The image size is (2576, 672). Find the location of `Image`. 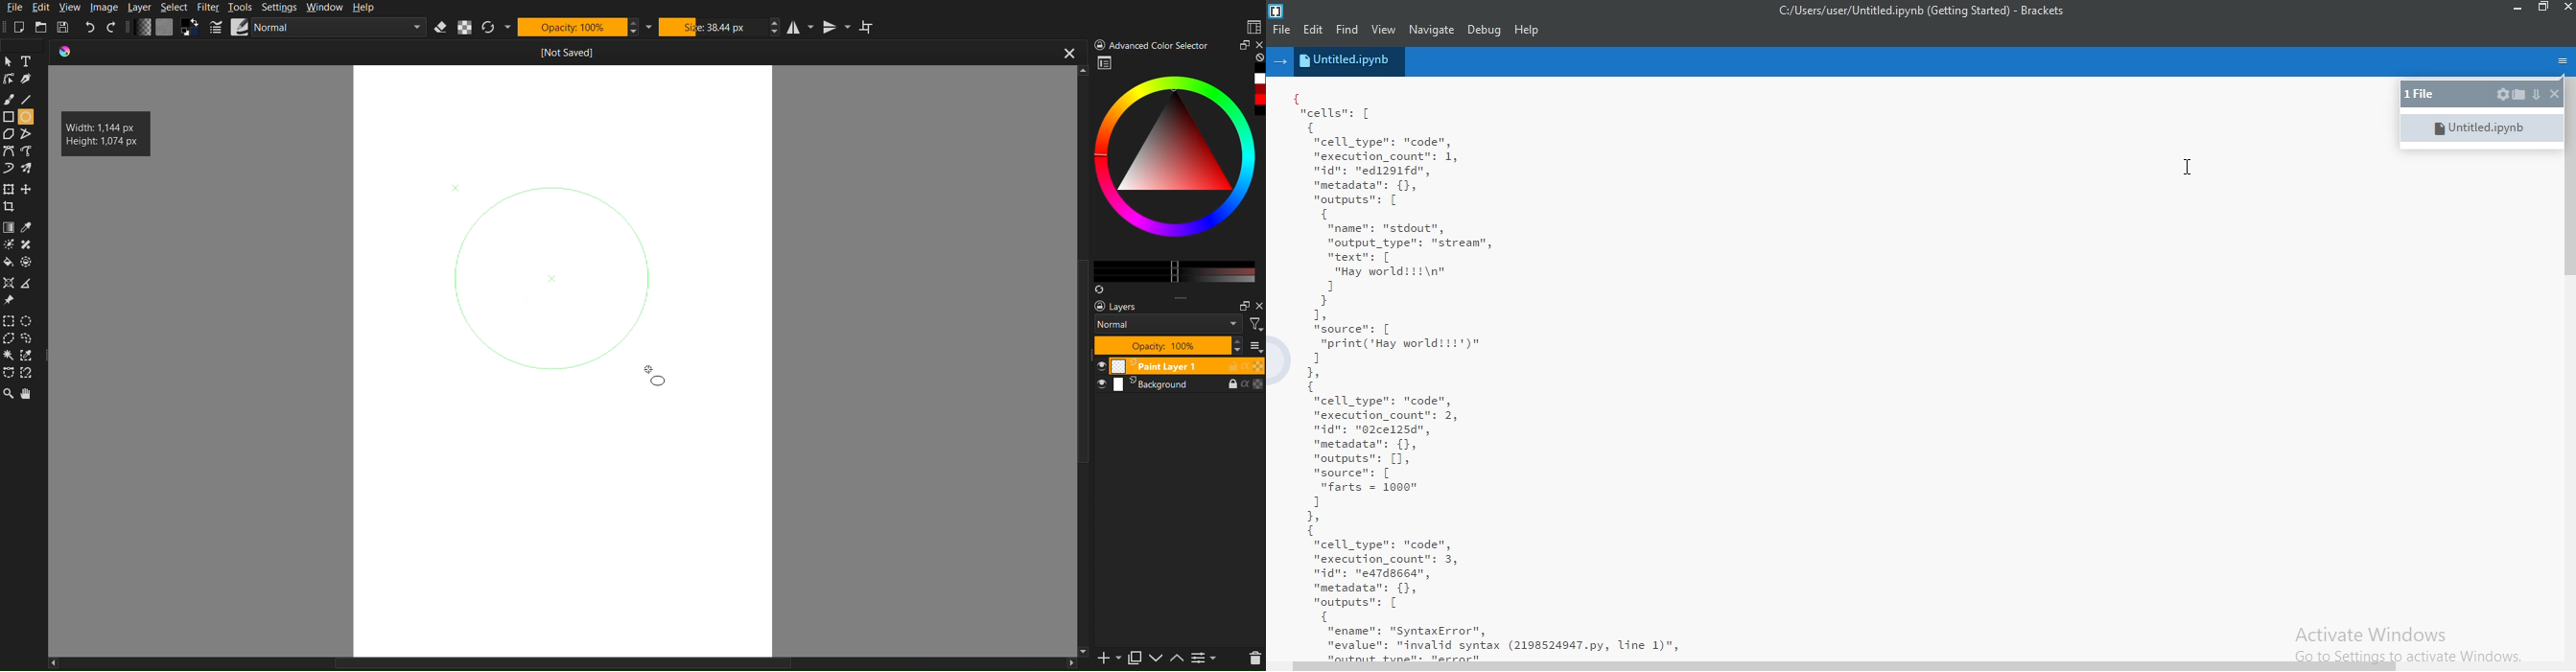

Image is located at coordinates (105, 7).